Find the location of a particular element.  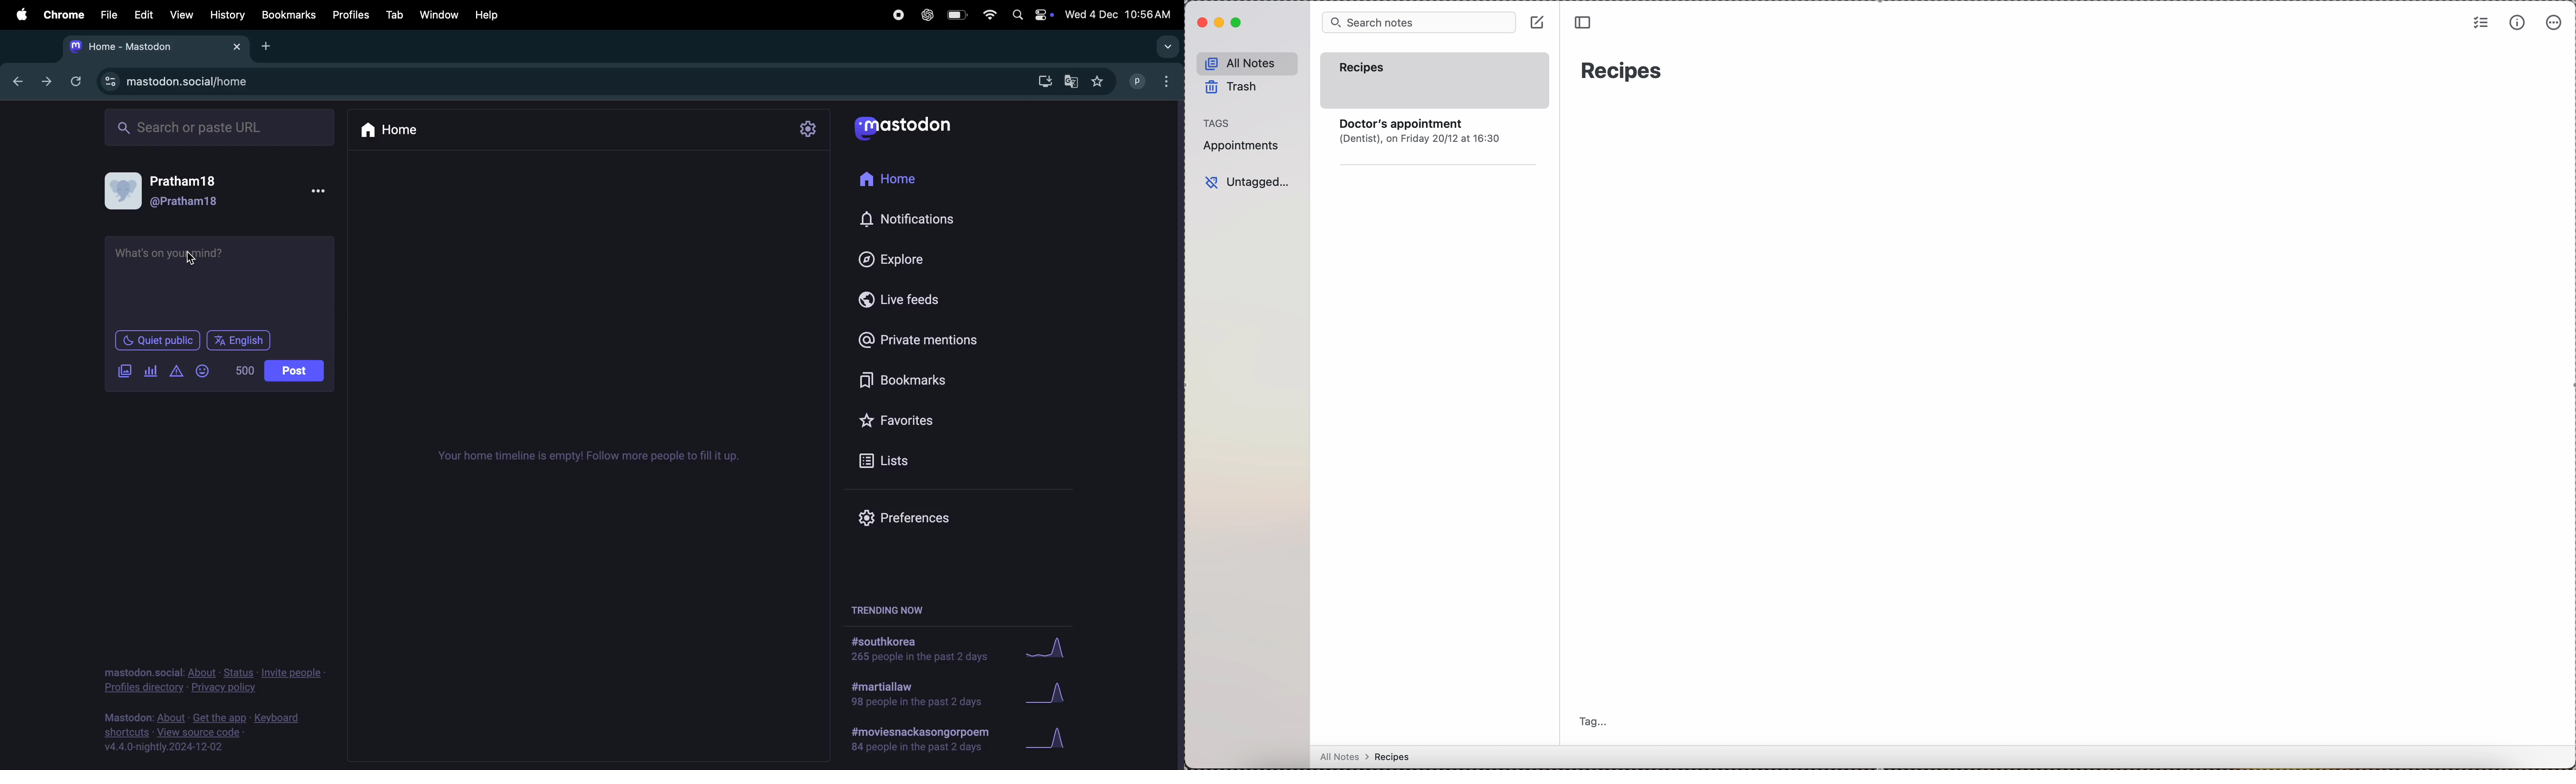

Graph is located at coordinates (1052, 692).